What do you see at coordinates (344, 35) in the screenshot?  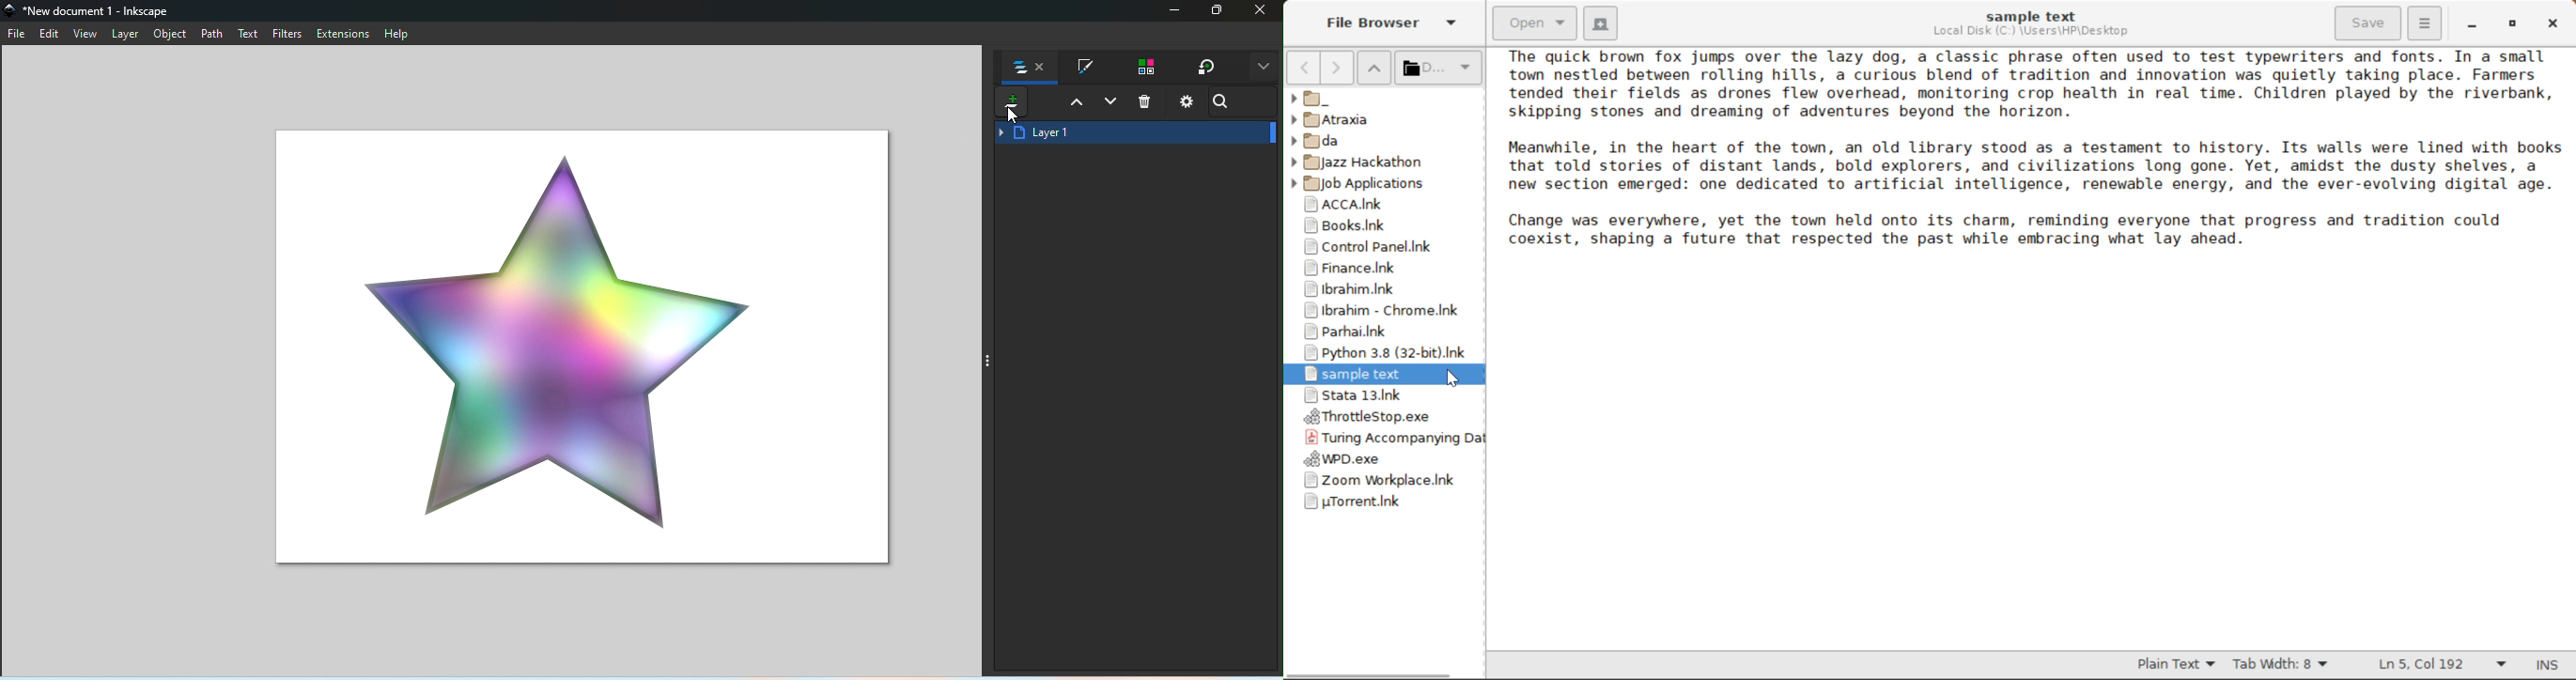 I see `Extensions` at bounding box center [344, 35].